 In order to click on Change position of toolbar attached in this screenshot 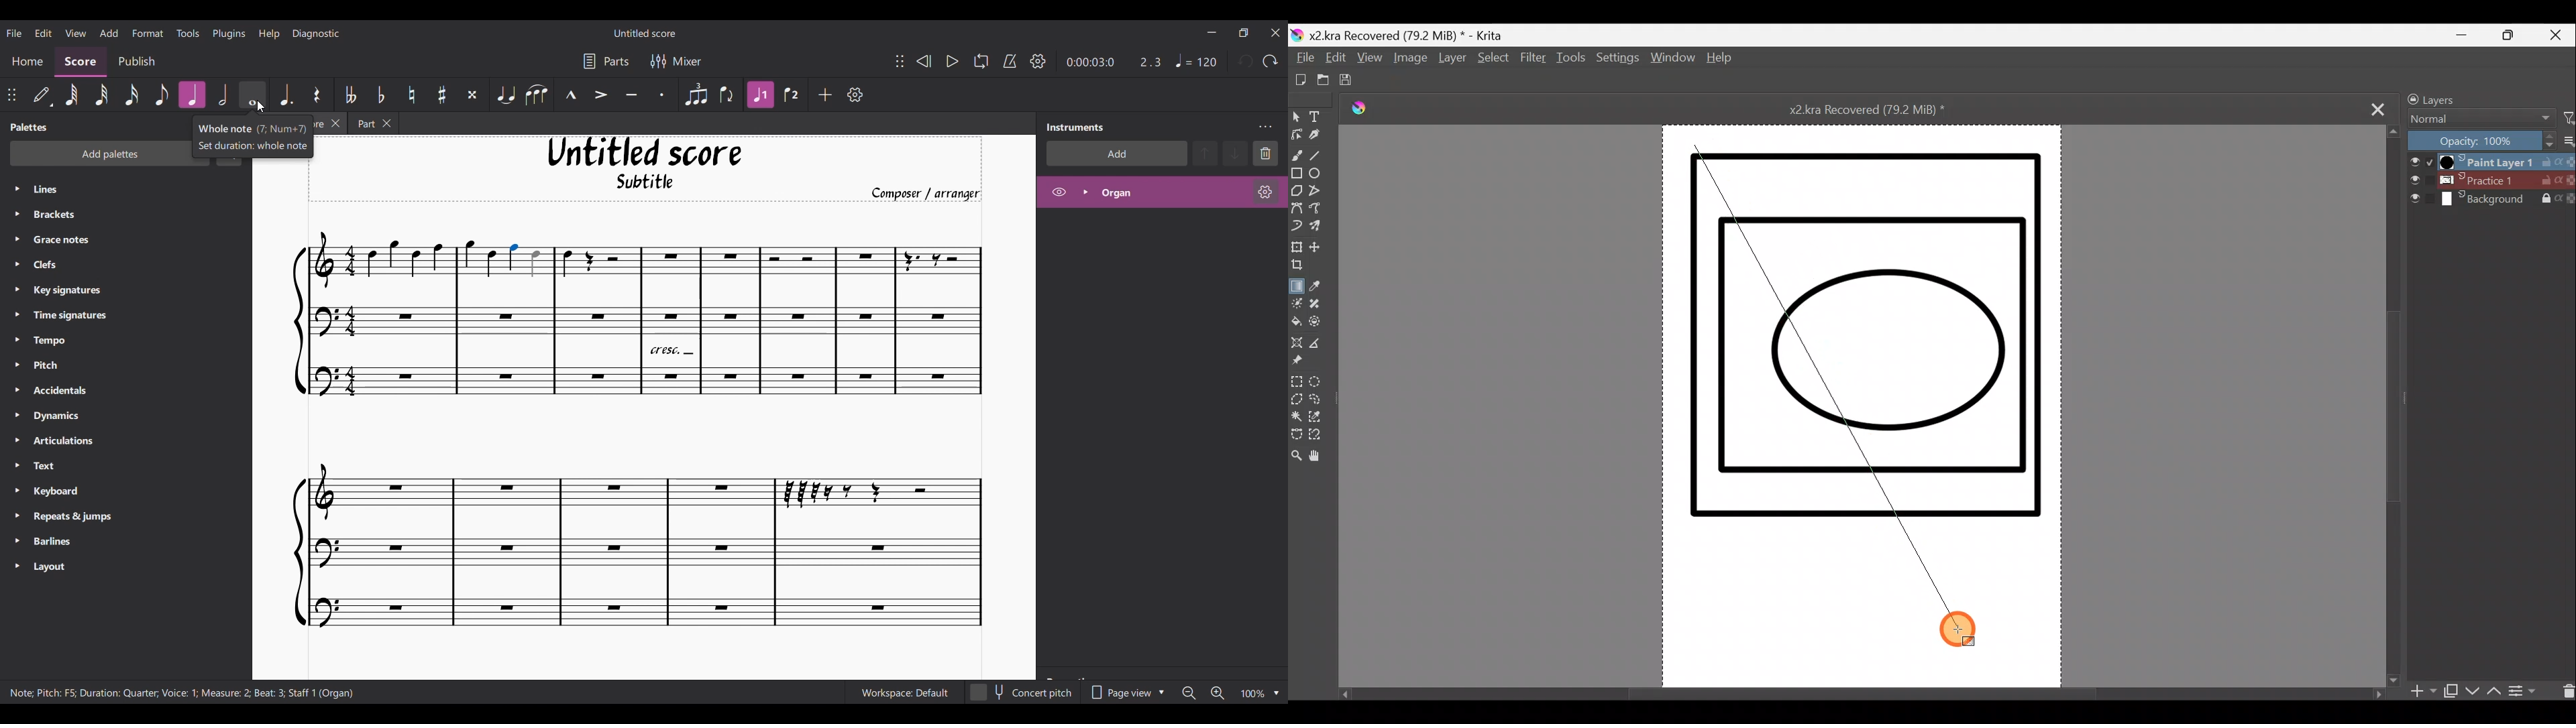, I will do `click(11, 95)`.